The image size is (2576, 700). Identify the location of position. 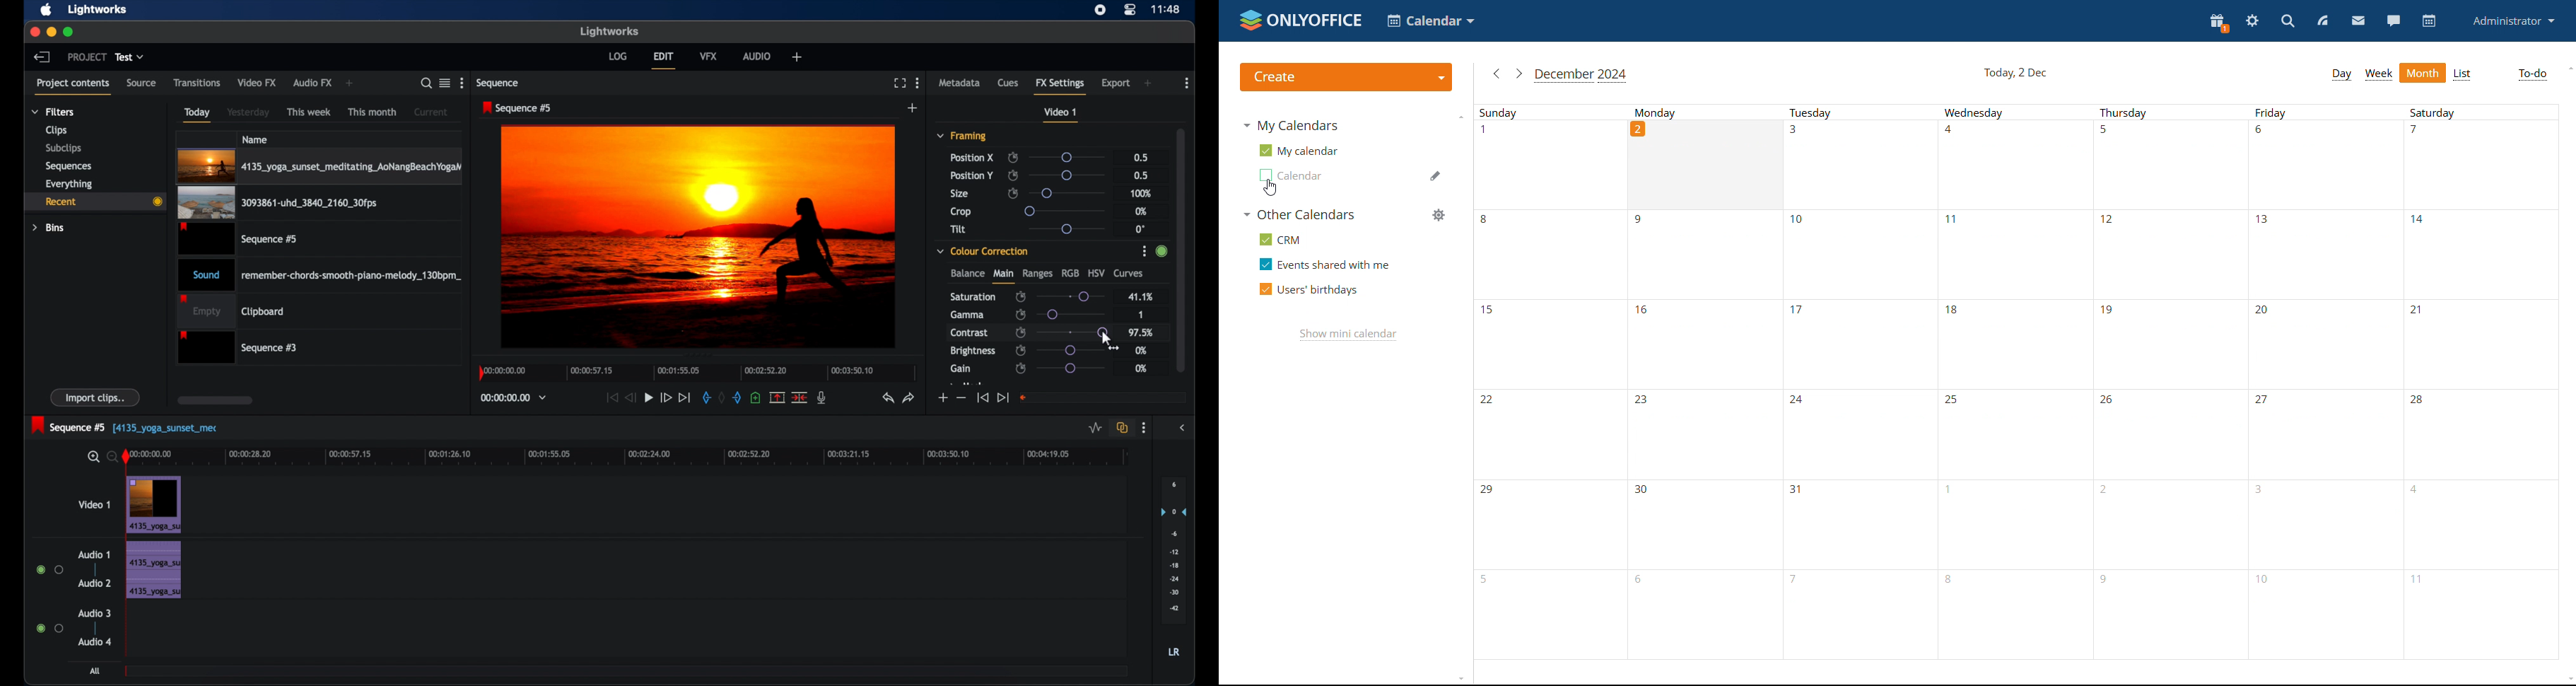
(972, 175).